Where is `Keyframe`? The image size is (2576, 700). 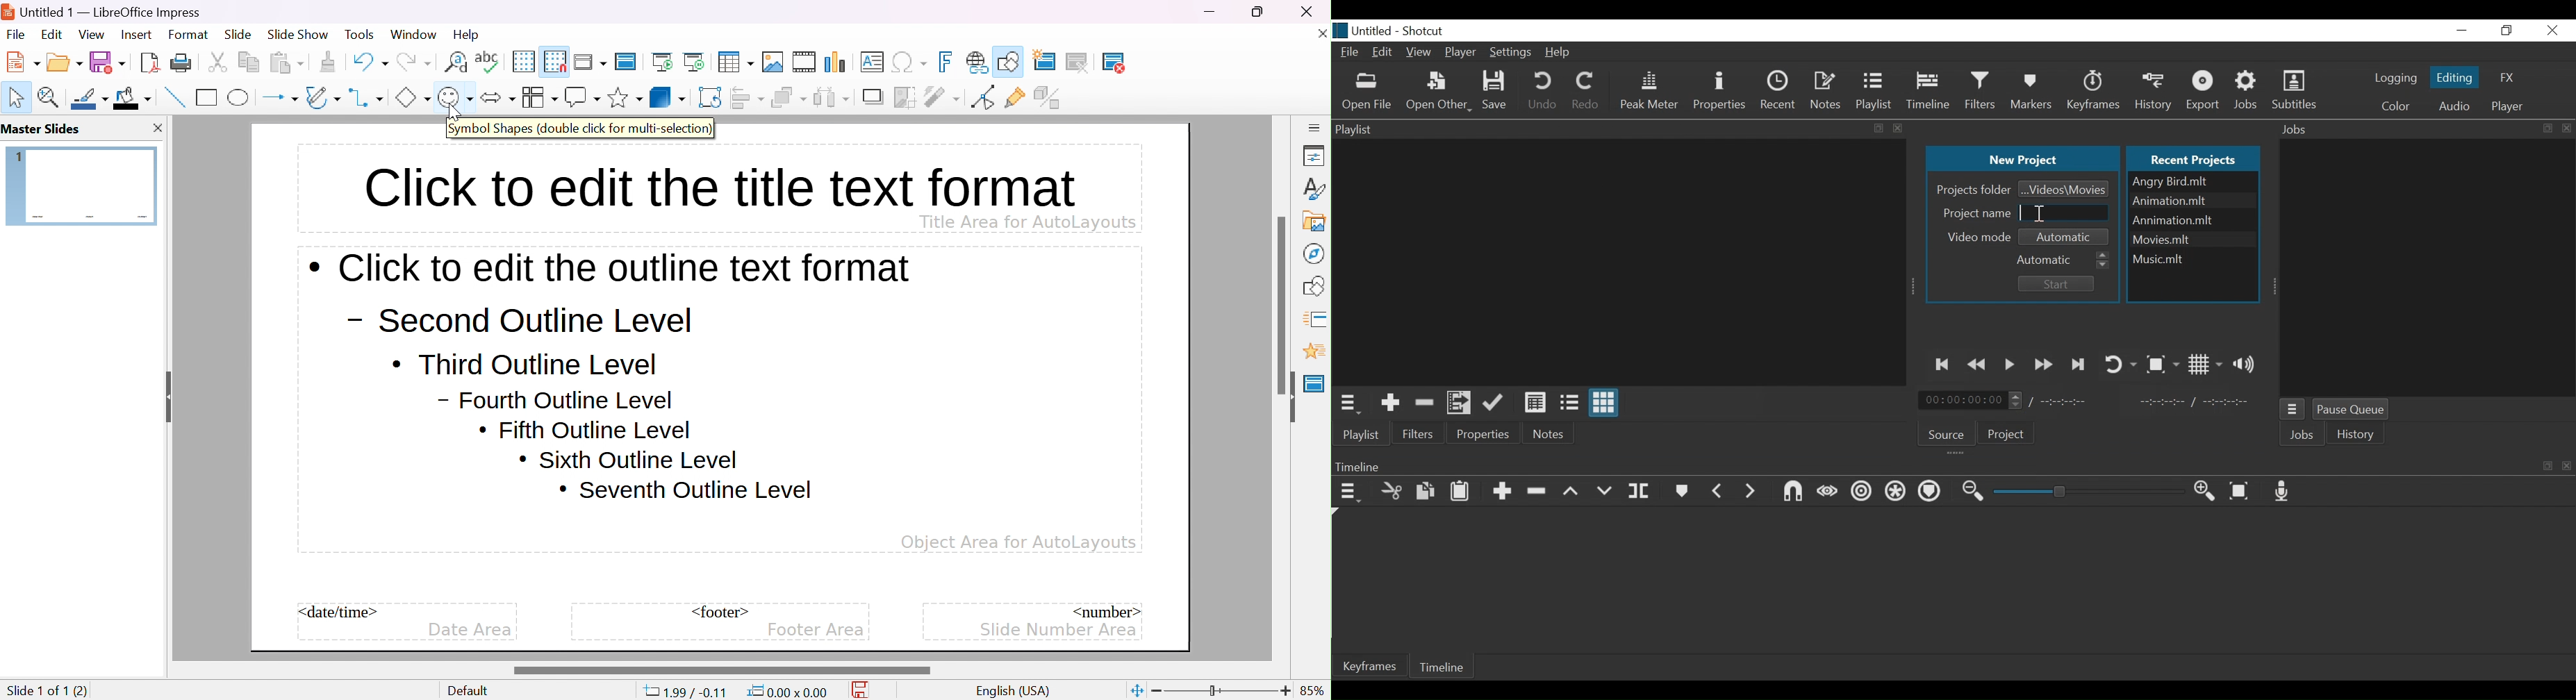 Keyframe is located at coordinates (1371, 666).